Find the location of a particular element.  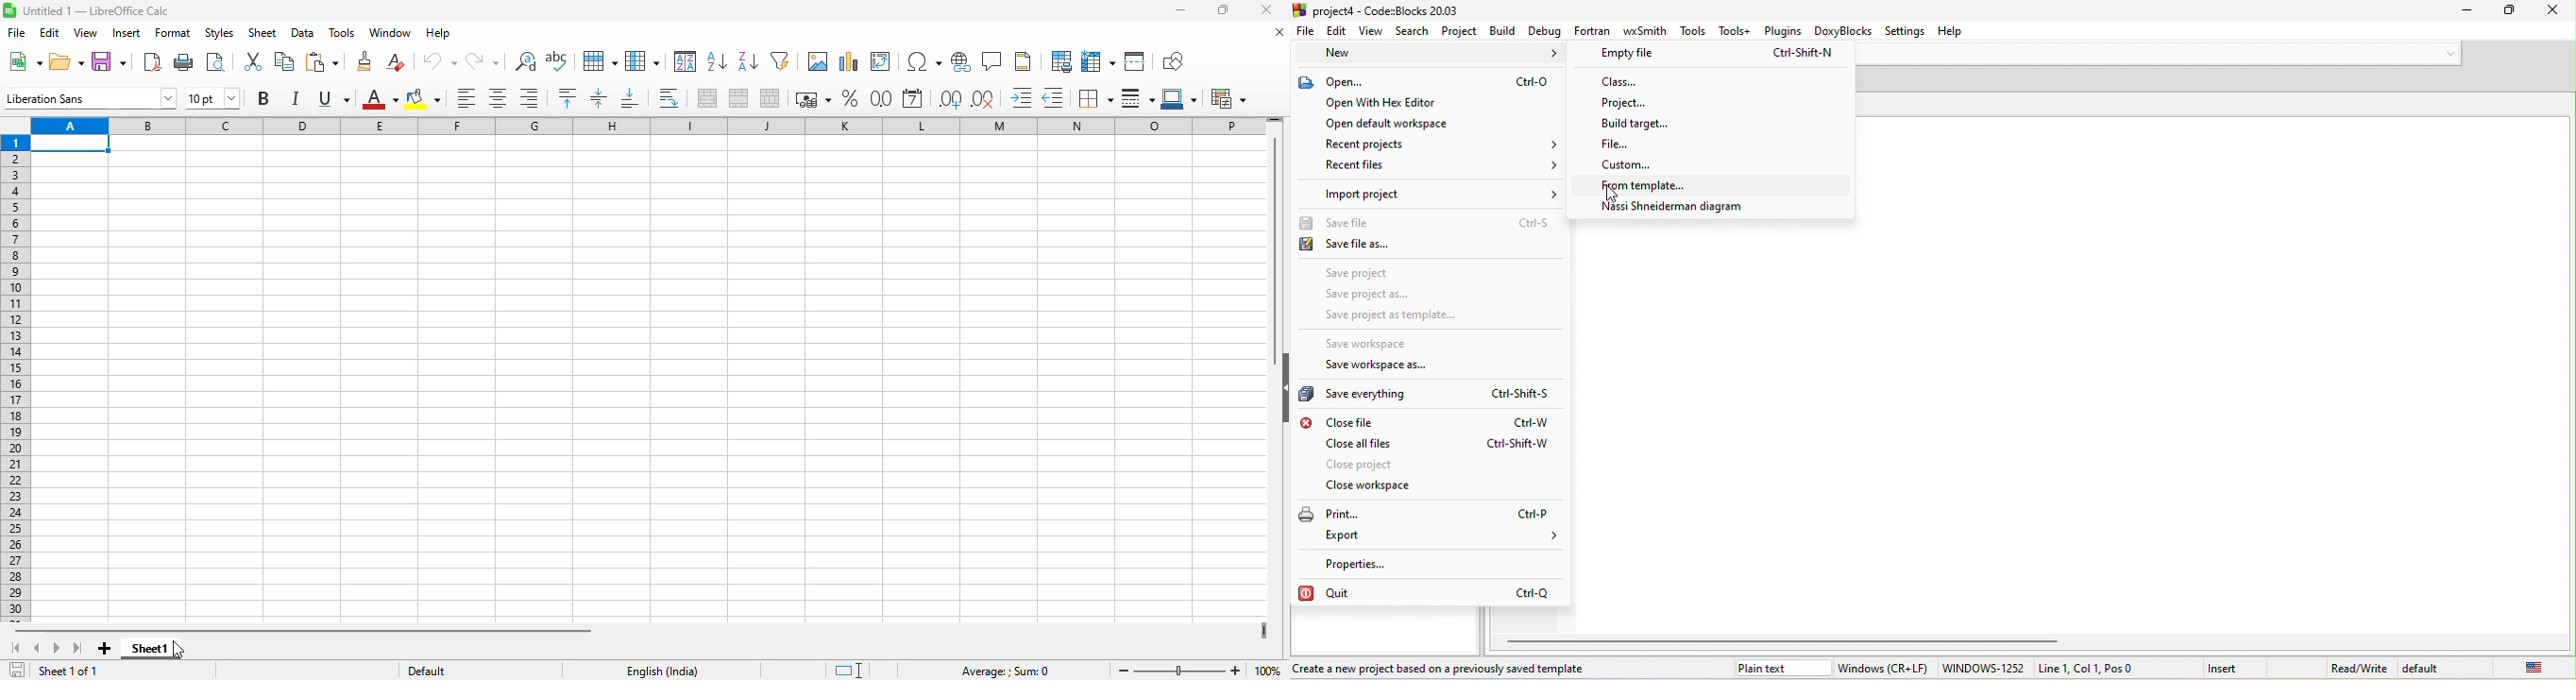

borders is located at coordinates (1094, 98).